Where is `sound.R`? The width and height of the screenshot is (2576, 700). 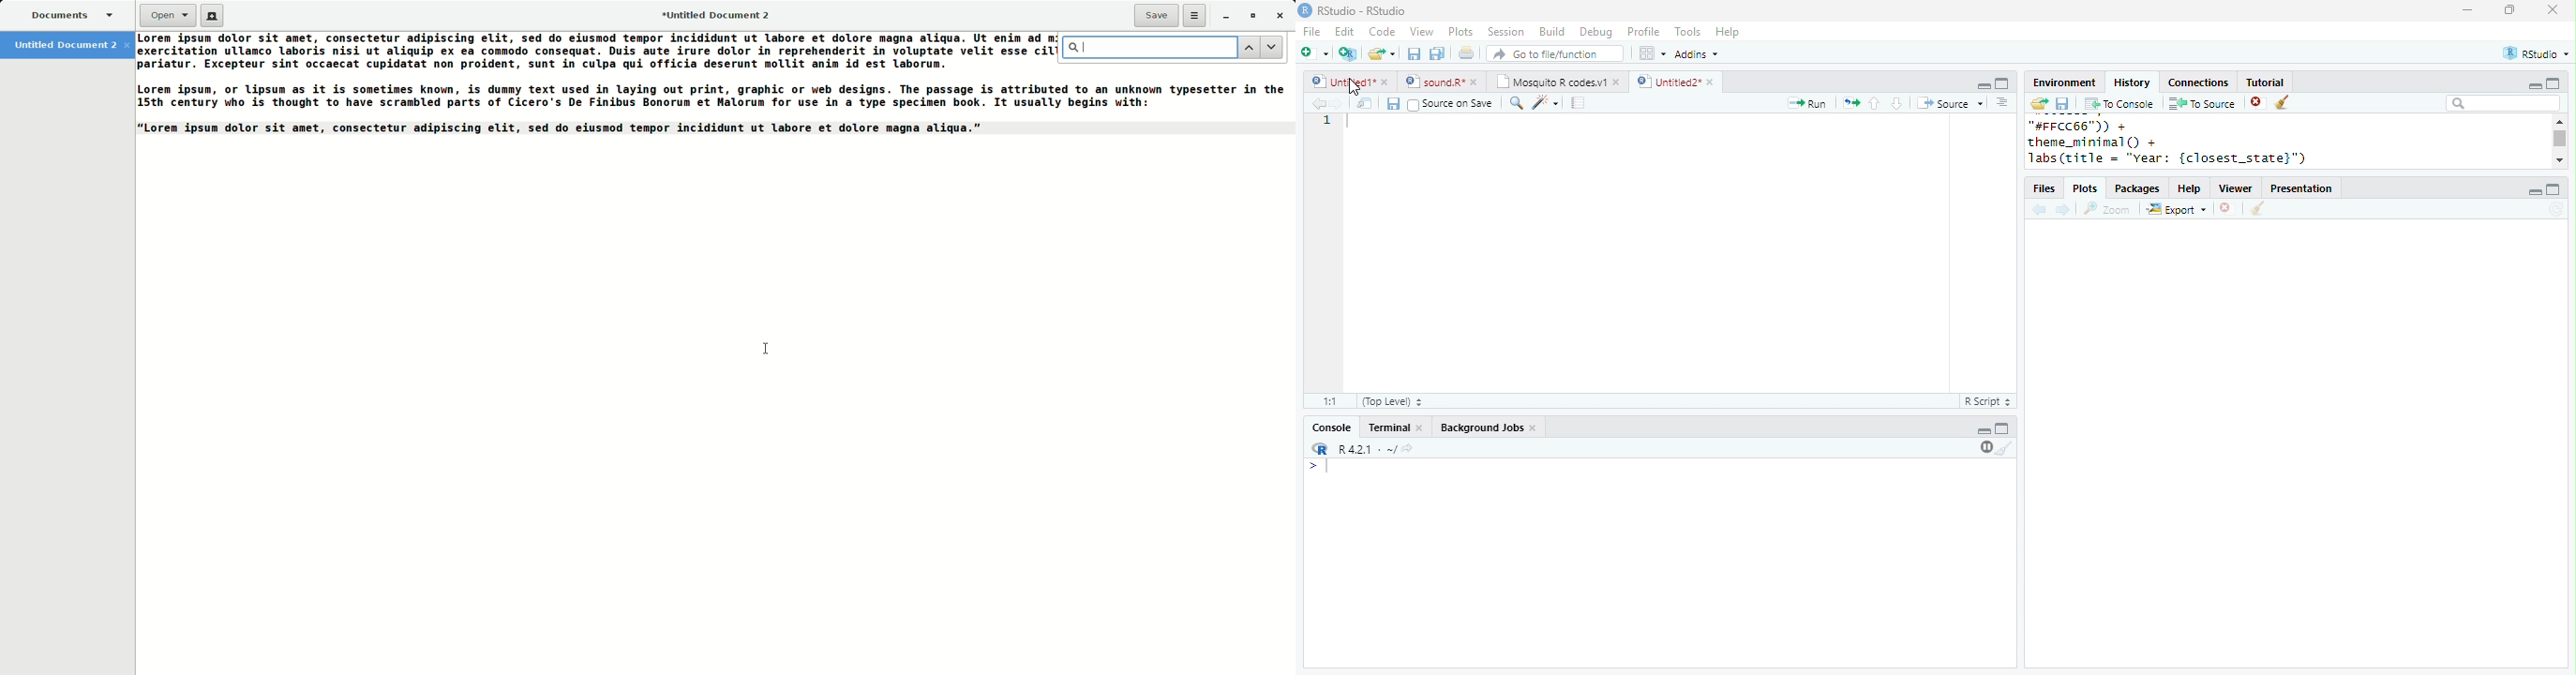 sound.R is located at coordinates (1433, 82).